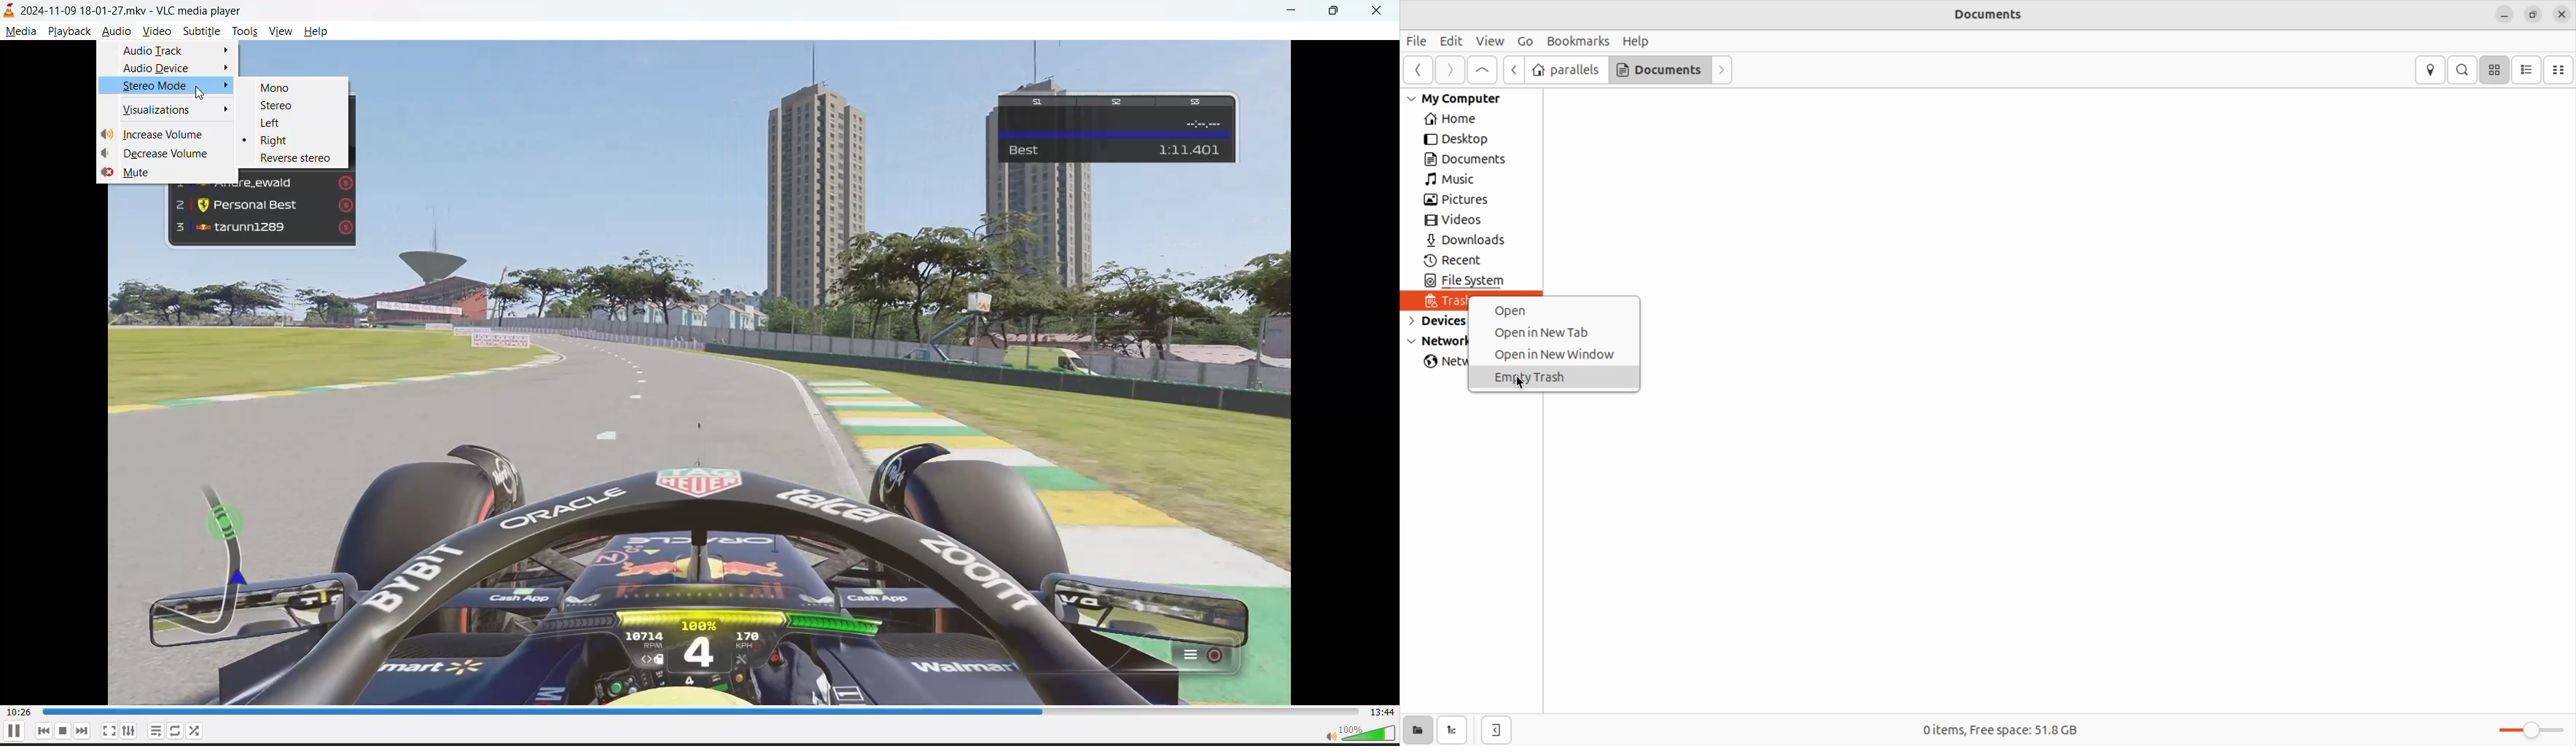 The height and width of the screenshot is (756, 2576). I want to click on media, so click(20, 32).